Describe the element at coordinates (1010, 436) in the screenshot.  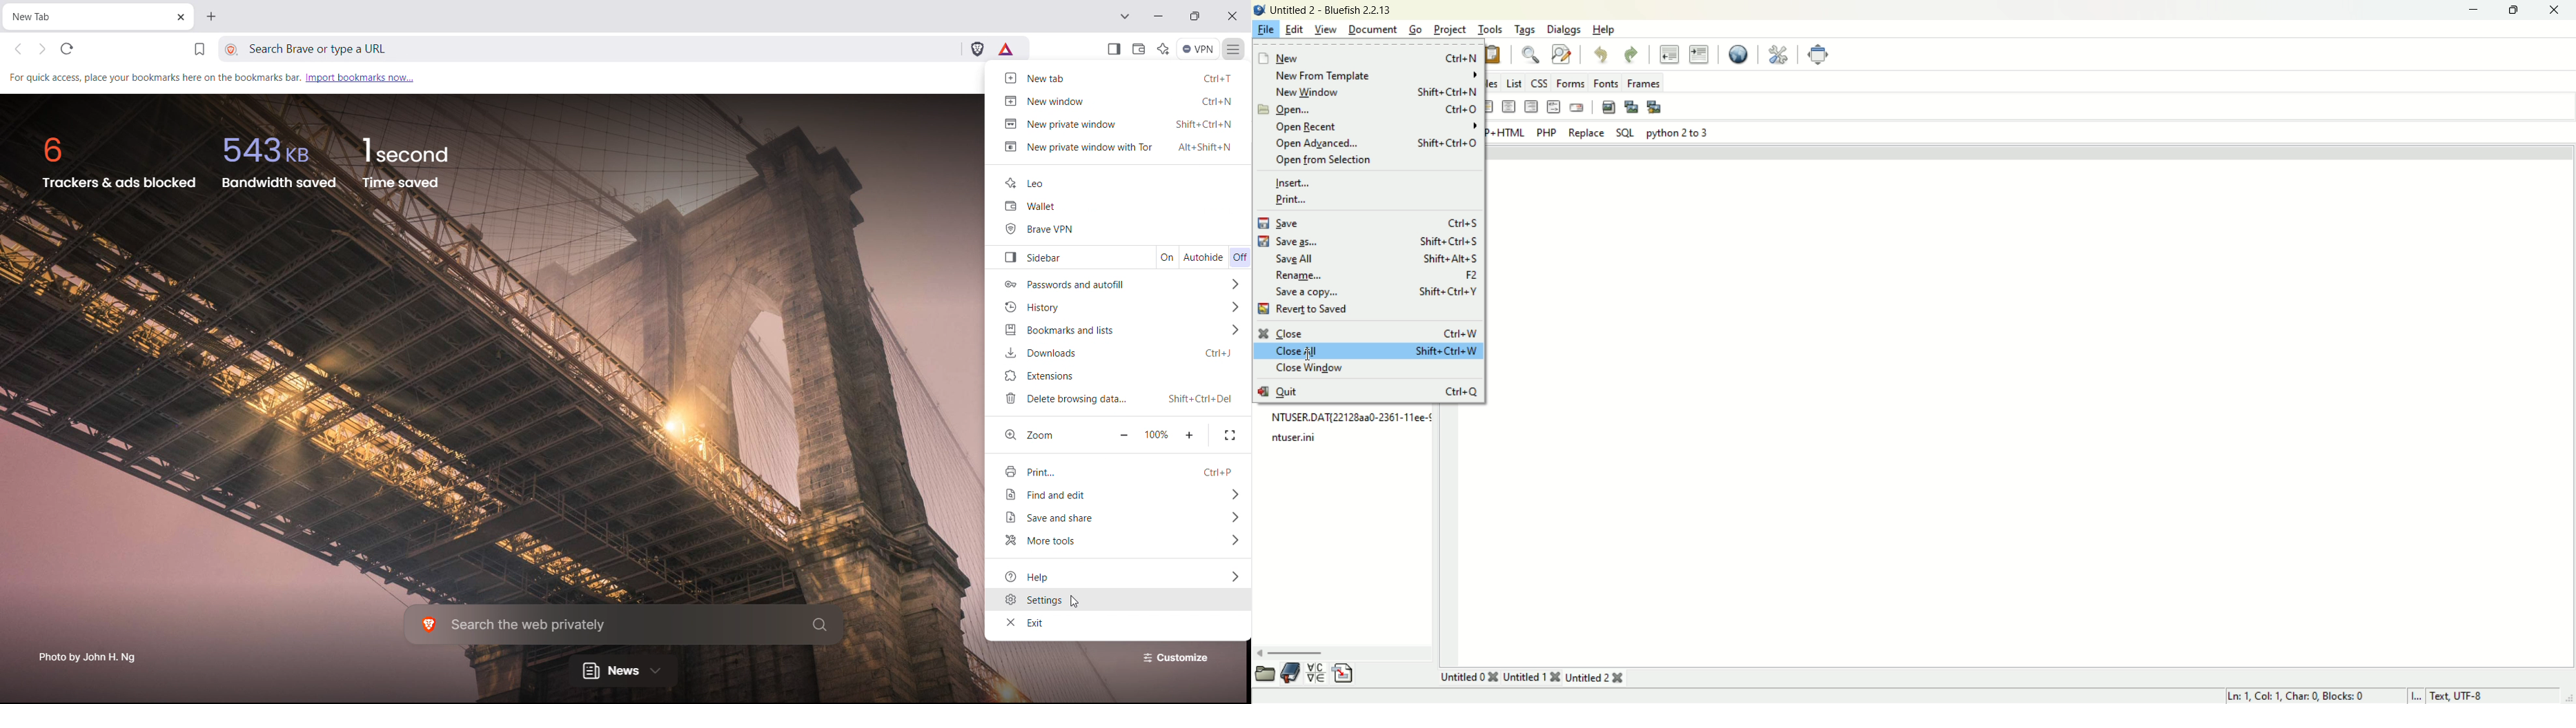
I see `zoom logo` at that location.